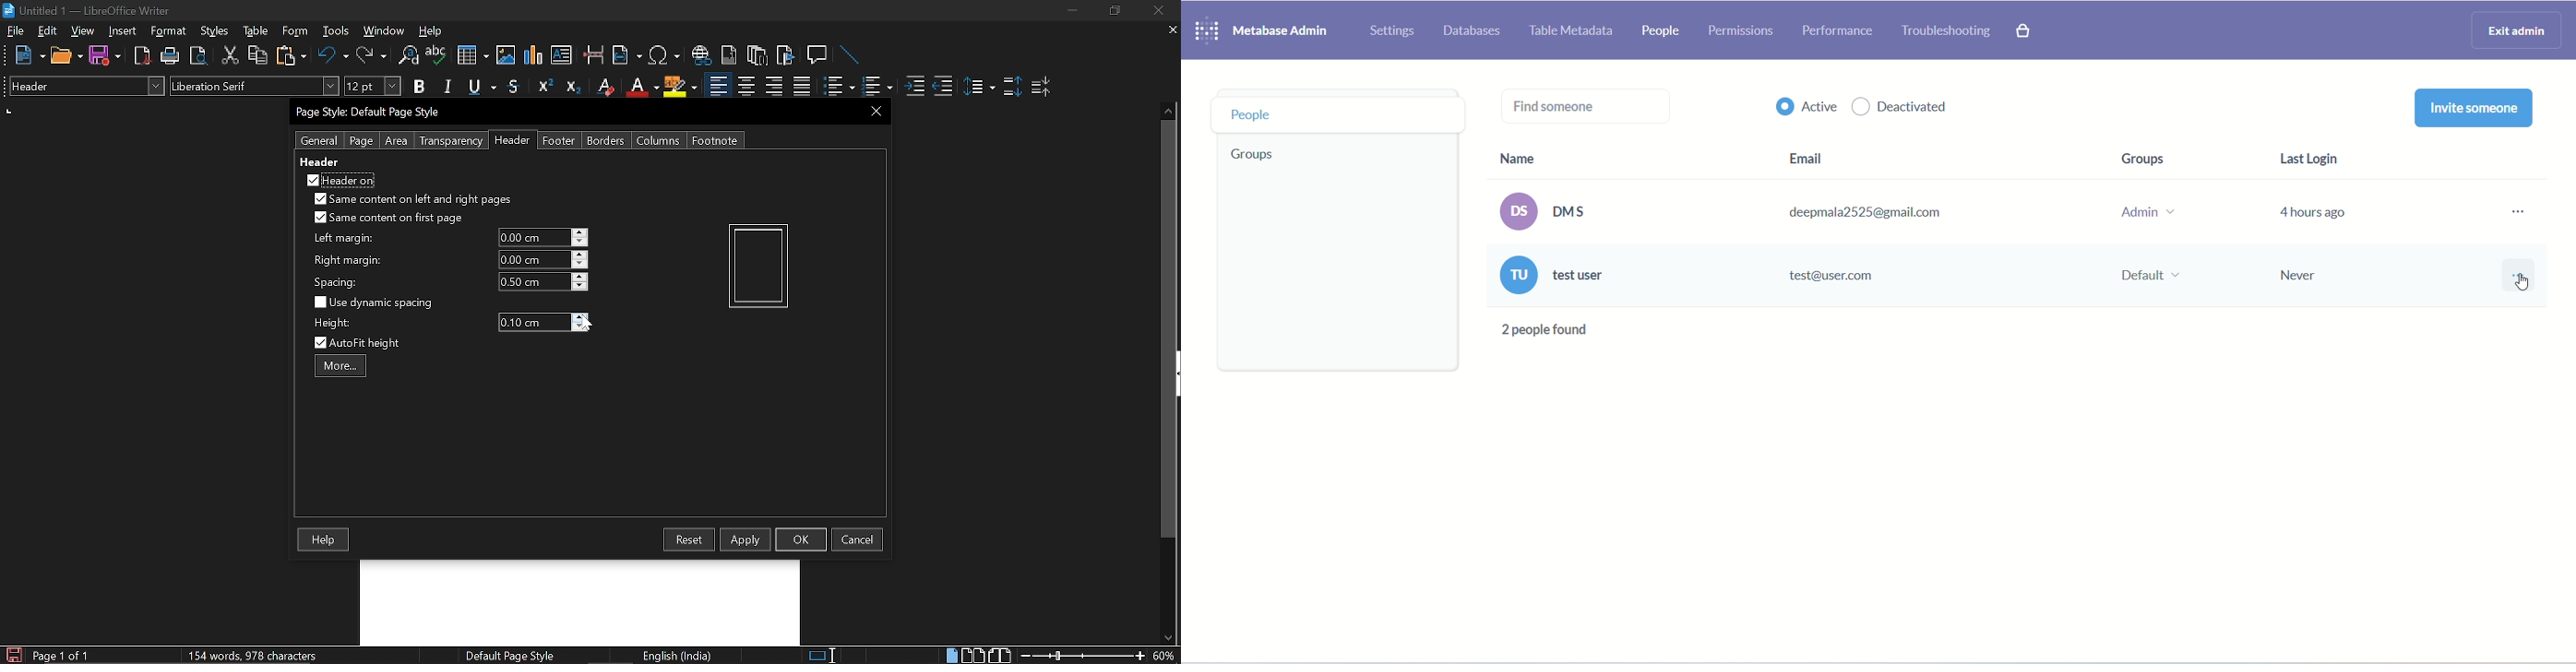 The height and width of the screenshot is (672, 2576). What do you see at coordinates (951, 655) in the screenshot?
I see `Single page view` at bounding box center [951, 655].